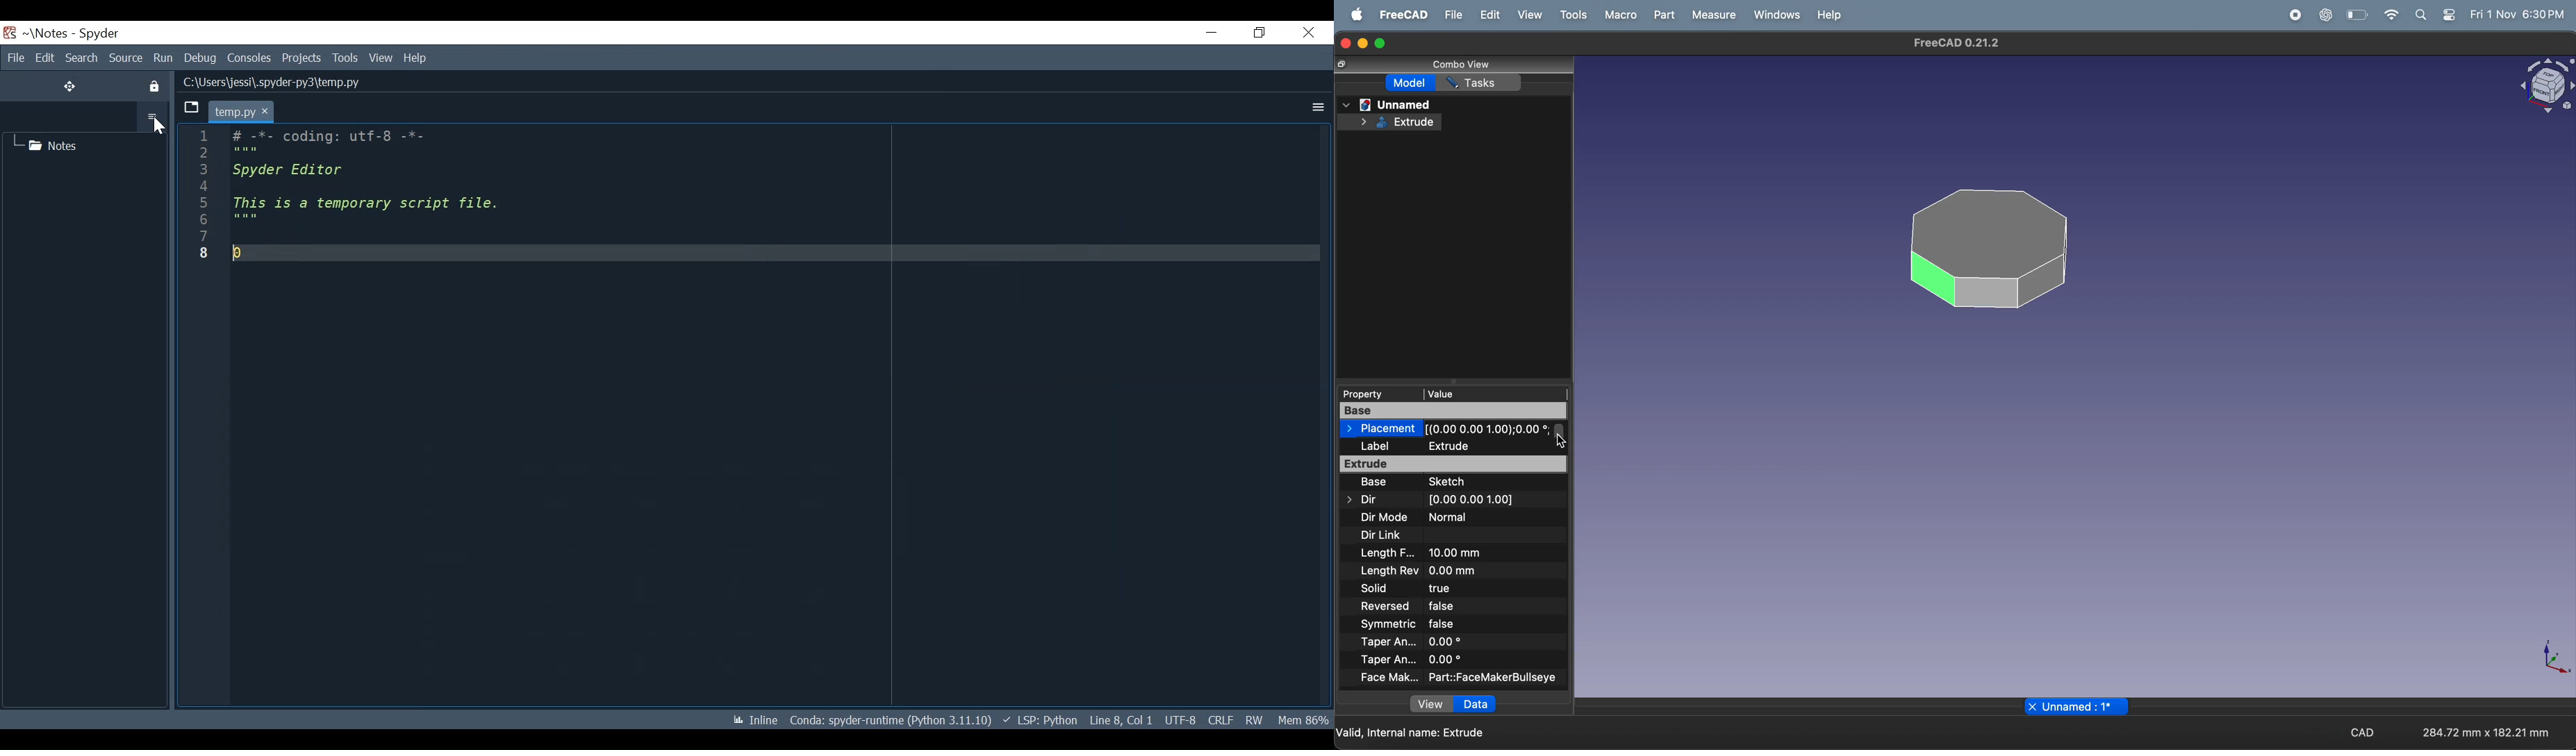 This screenshot has height=756, width=2576. What do you see at coordinates (1956, 44) in the screenshot?
I see `FreeCAD 0.21.2` at bounding box center [1956, 44].